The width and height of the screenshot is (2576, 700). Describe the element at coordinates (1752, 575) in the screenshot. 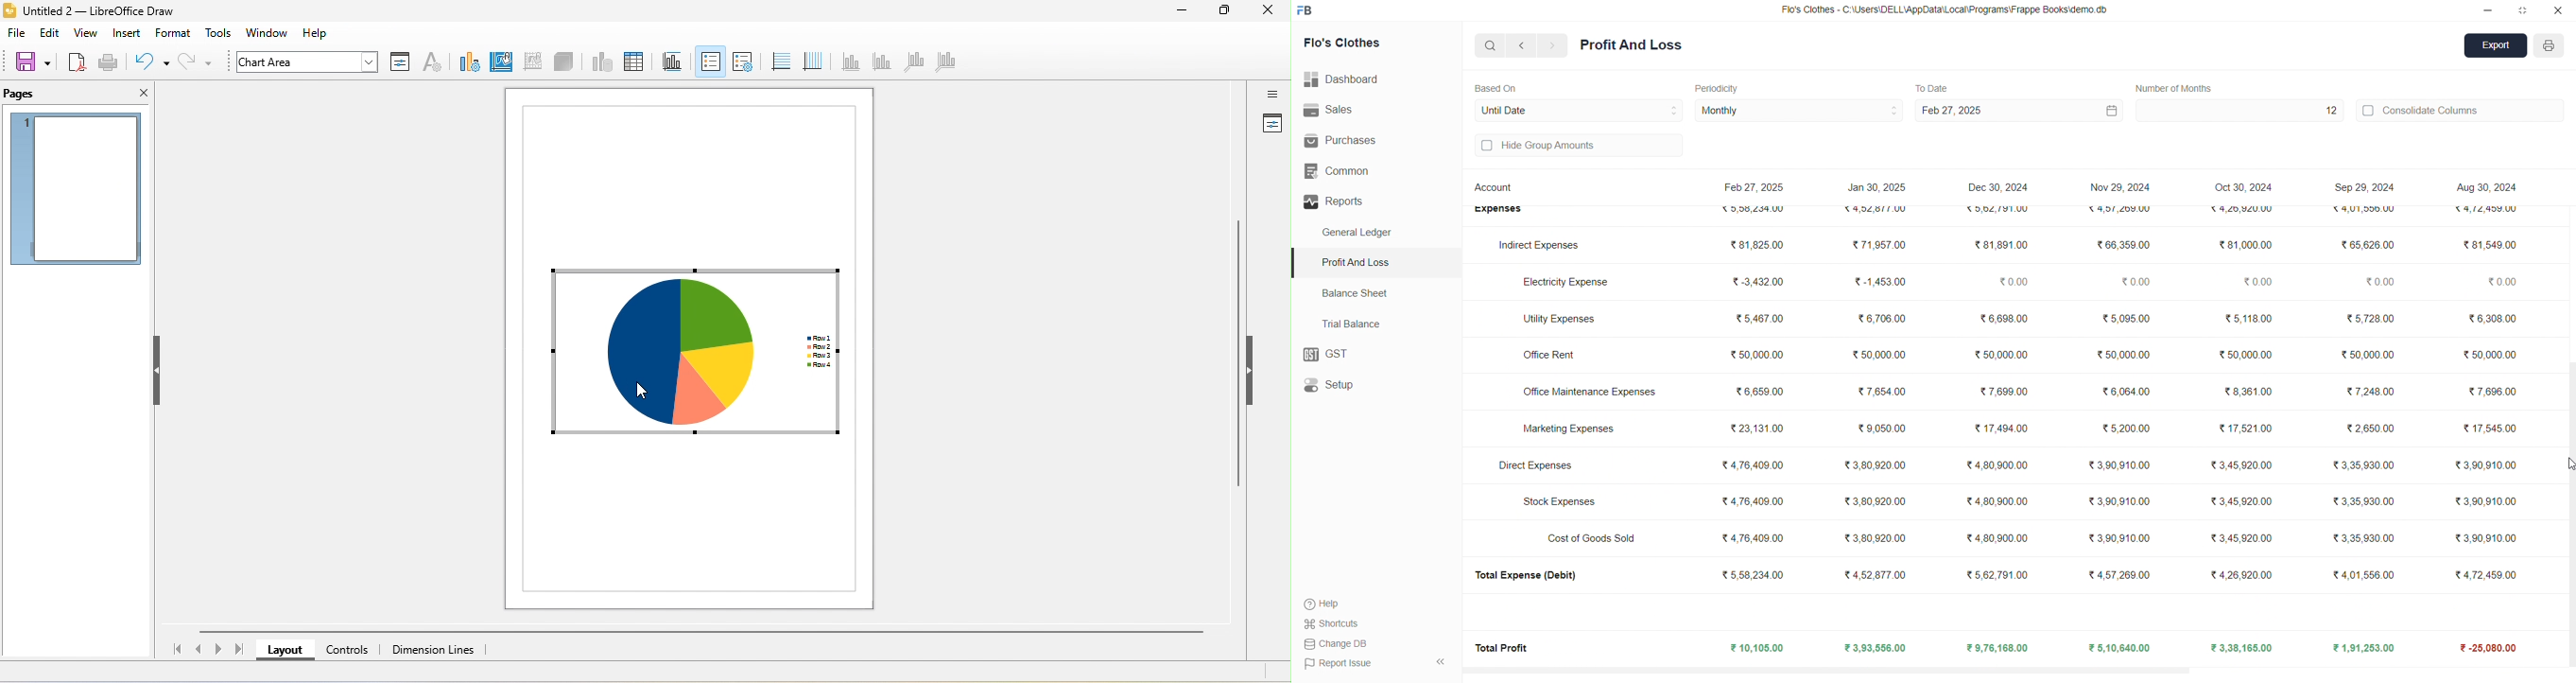

I see `₹5,58,234.00` at that location.